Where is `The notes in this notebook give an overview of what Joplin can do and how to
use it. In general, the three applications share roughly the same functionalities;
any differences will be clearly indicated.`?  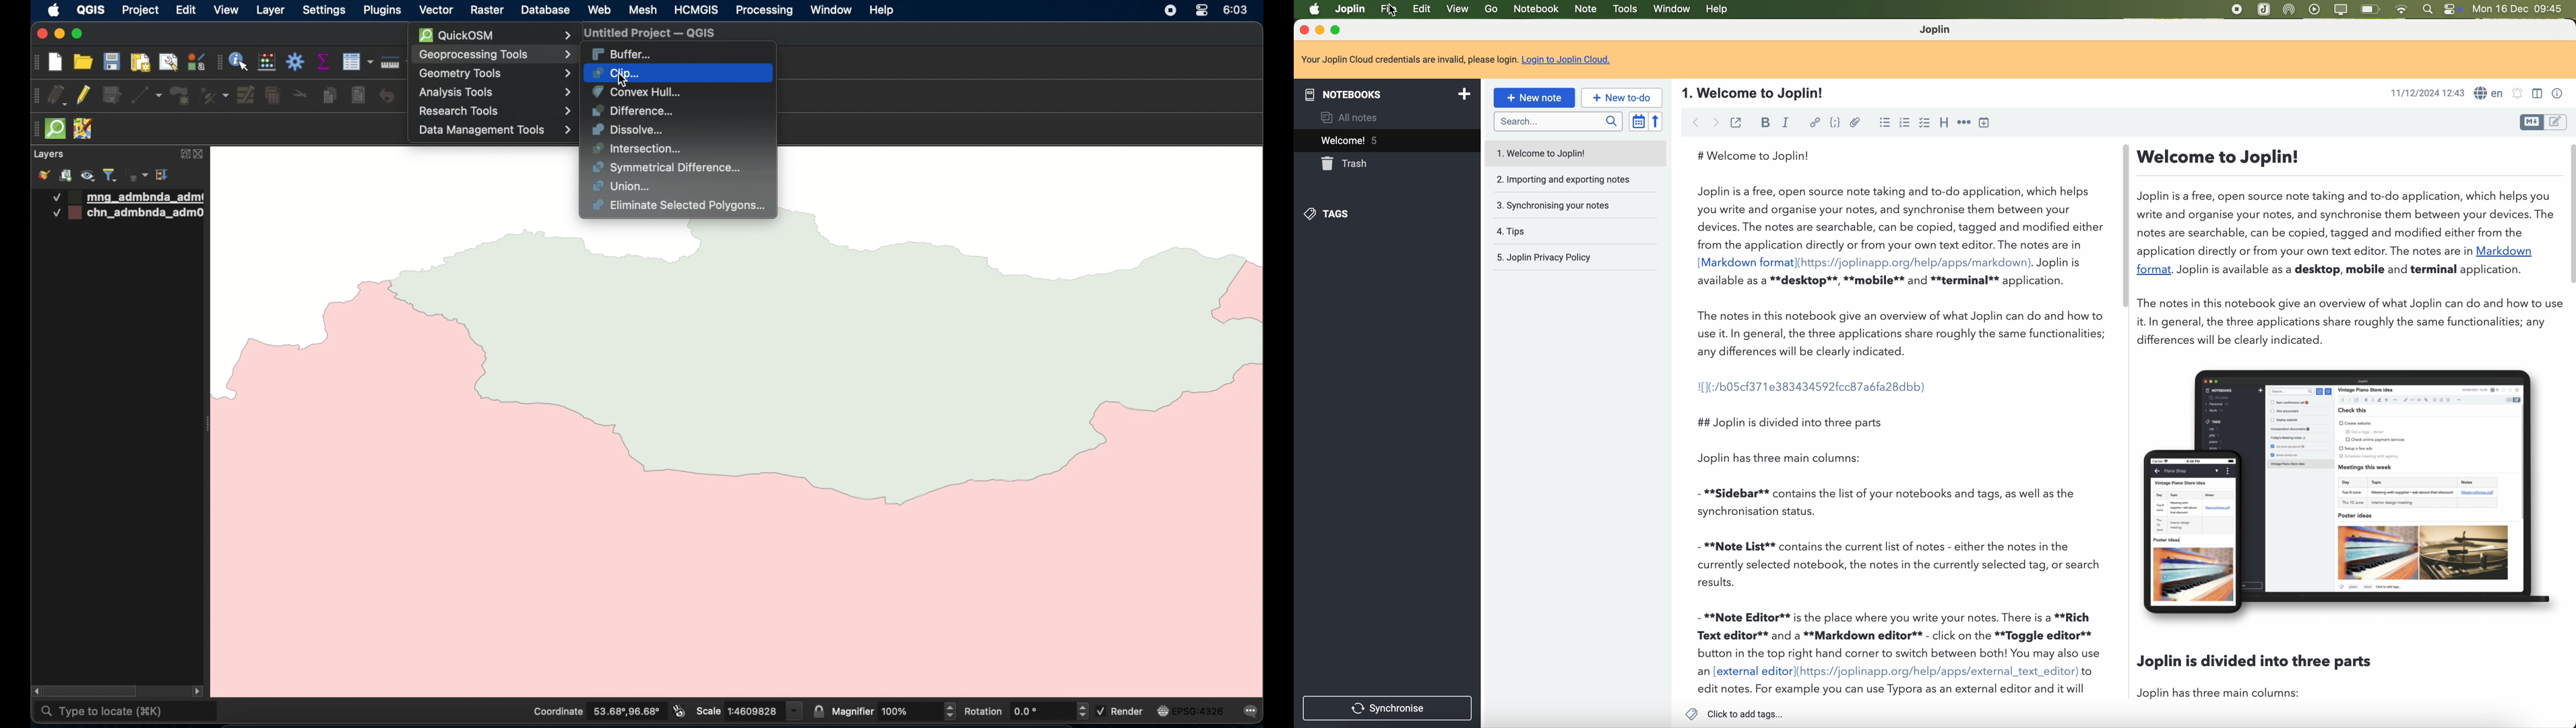
The notes in this notebook give an overview of what Joplin can do and how to
use it. In general, the three applications share roughly the same functionalities;
any differences will be clearly indicated. is located at coordinates (1903, 333).